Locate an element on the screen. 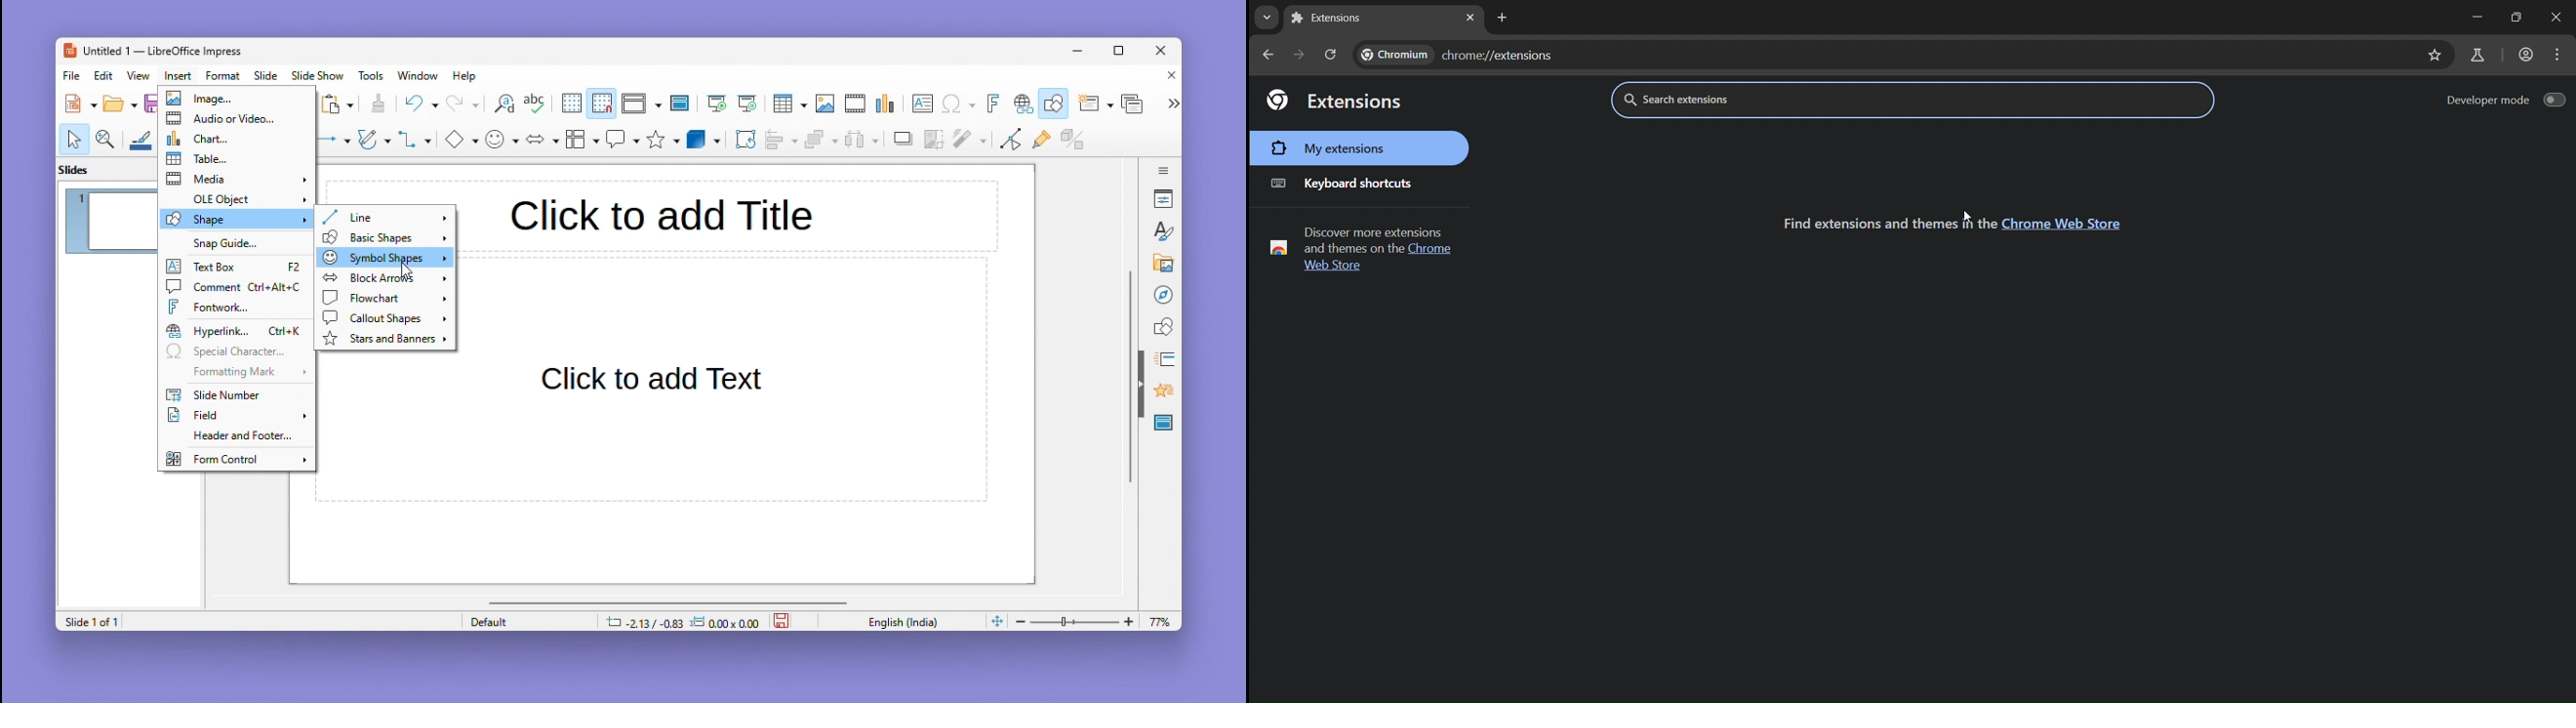 This screenshot has height=728, width=2576. save is located at coordinates (784, 619).